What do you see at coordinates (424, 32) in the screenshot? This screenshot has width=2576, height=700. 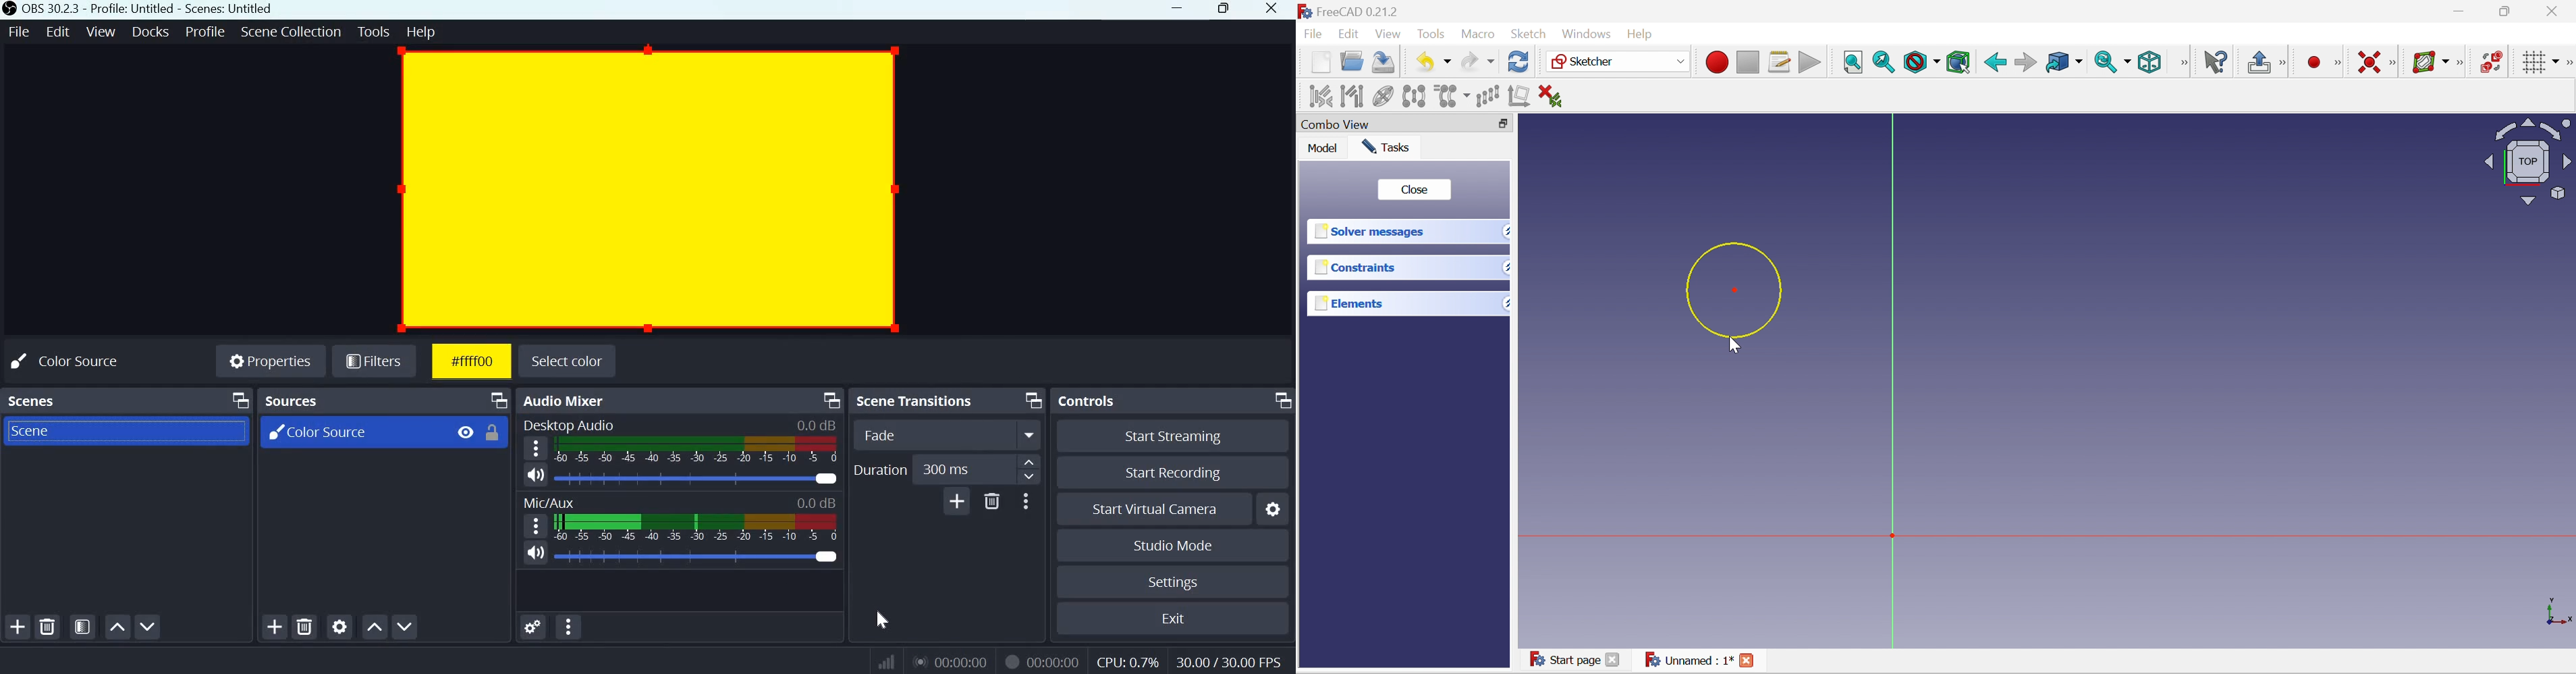 I see `Help` at bounding box center [424, 32].